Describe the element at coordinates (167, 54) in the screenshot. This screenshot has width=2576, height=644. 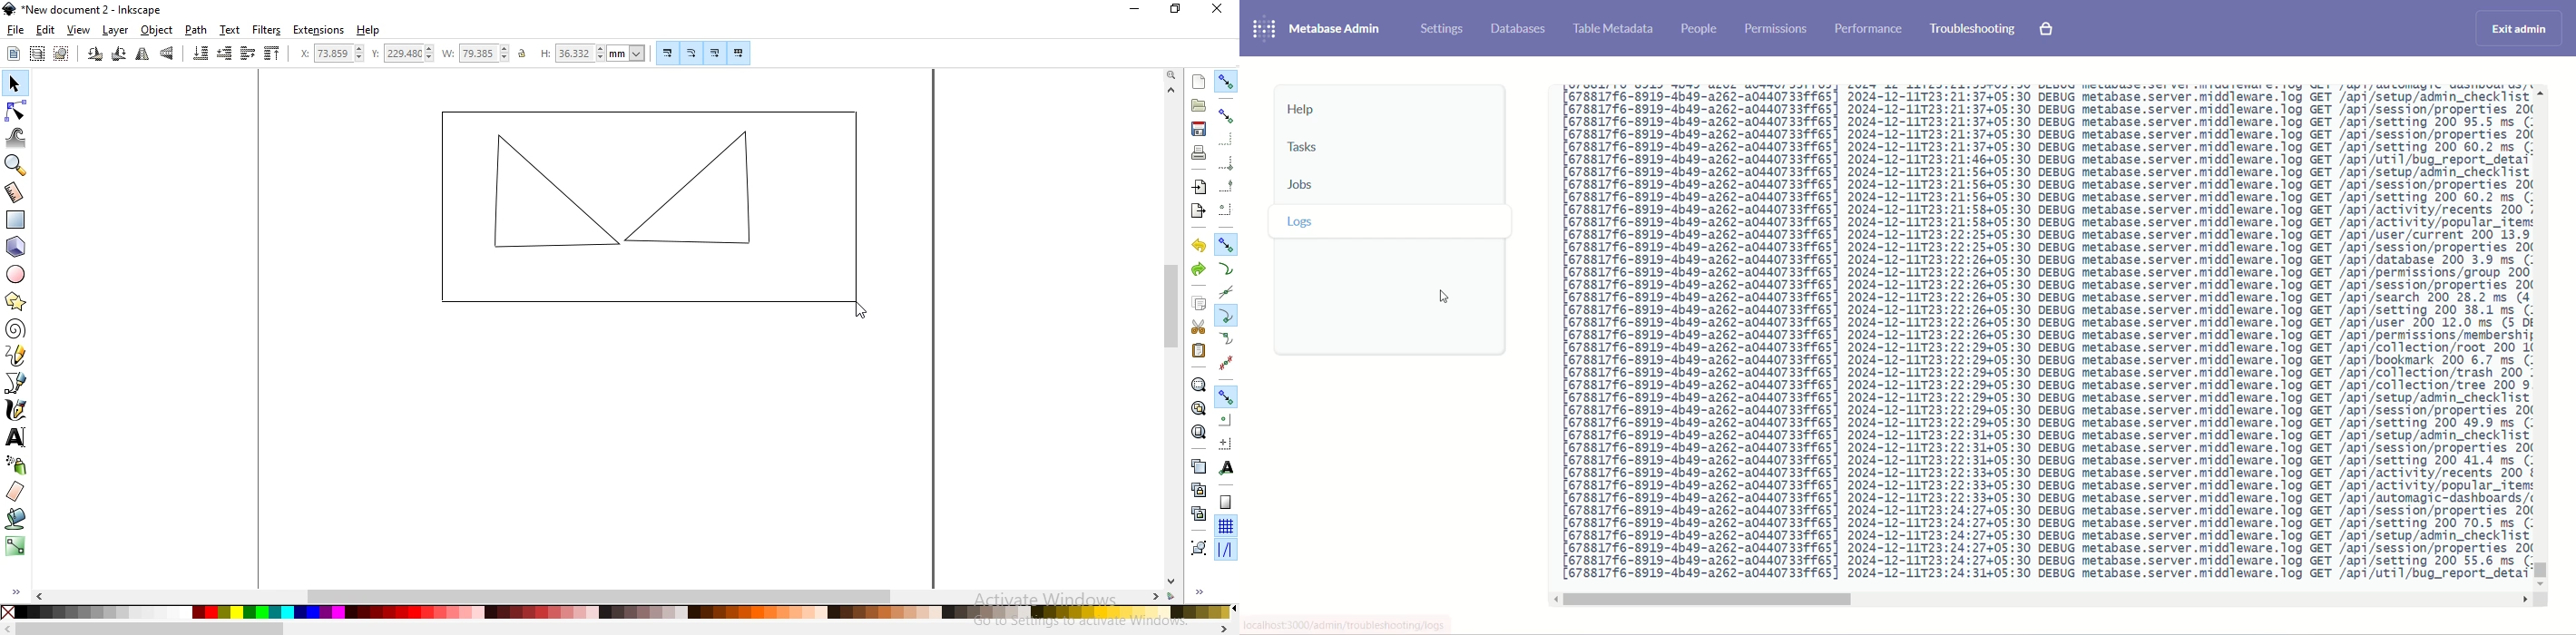
I see `flip vertically` at that location.